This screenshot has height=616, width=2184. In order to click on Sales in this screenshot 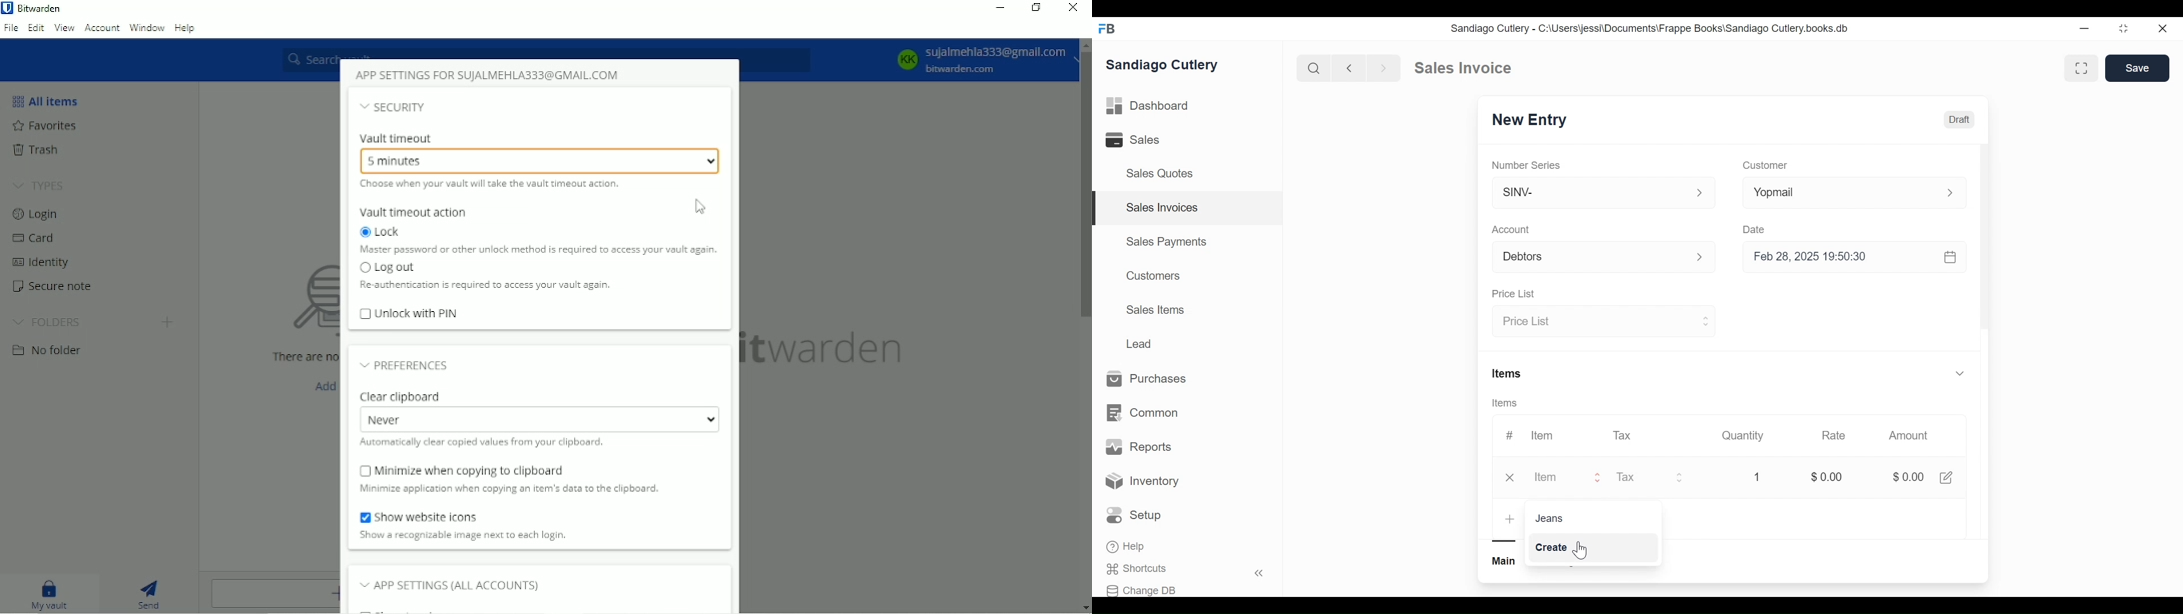, I will do `click(1135, 139)`.